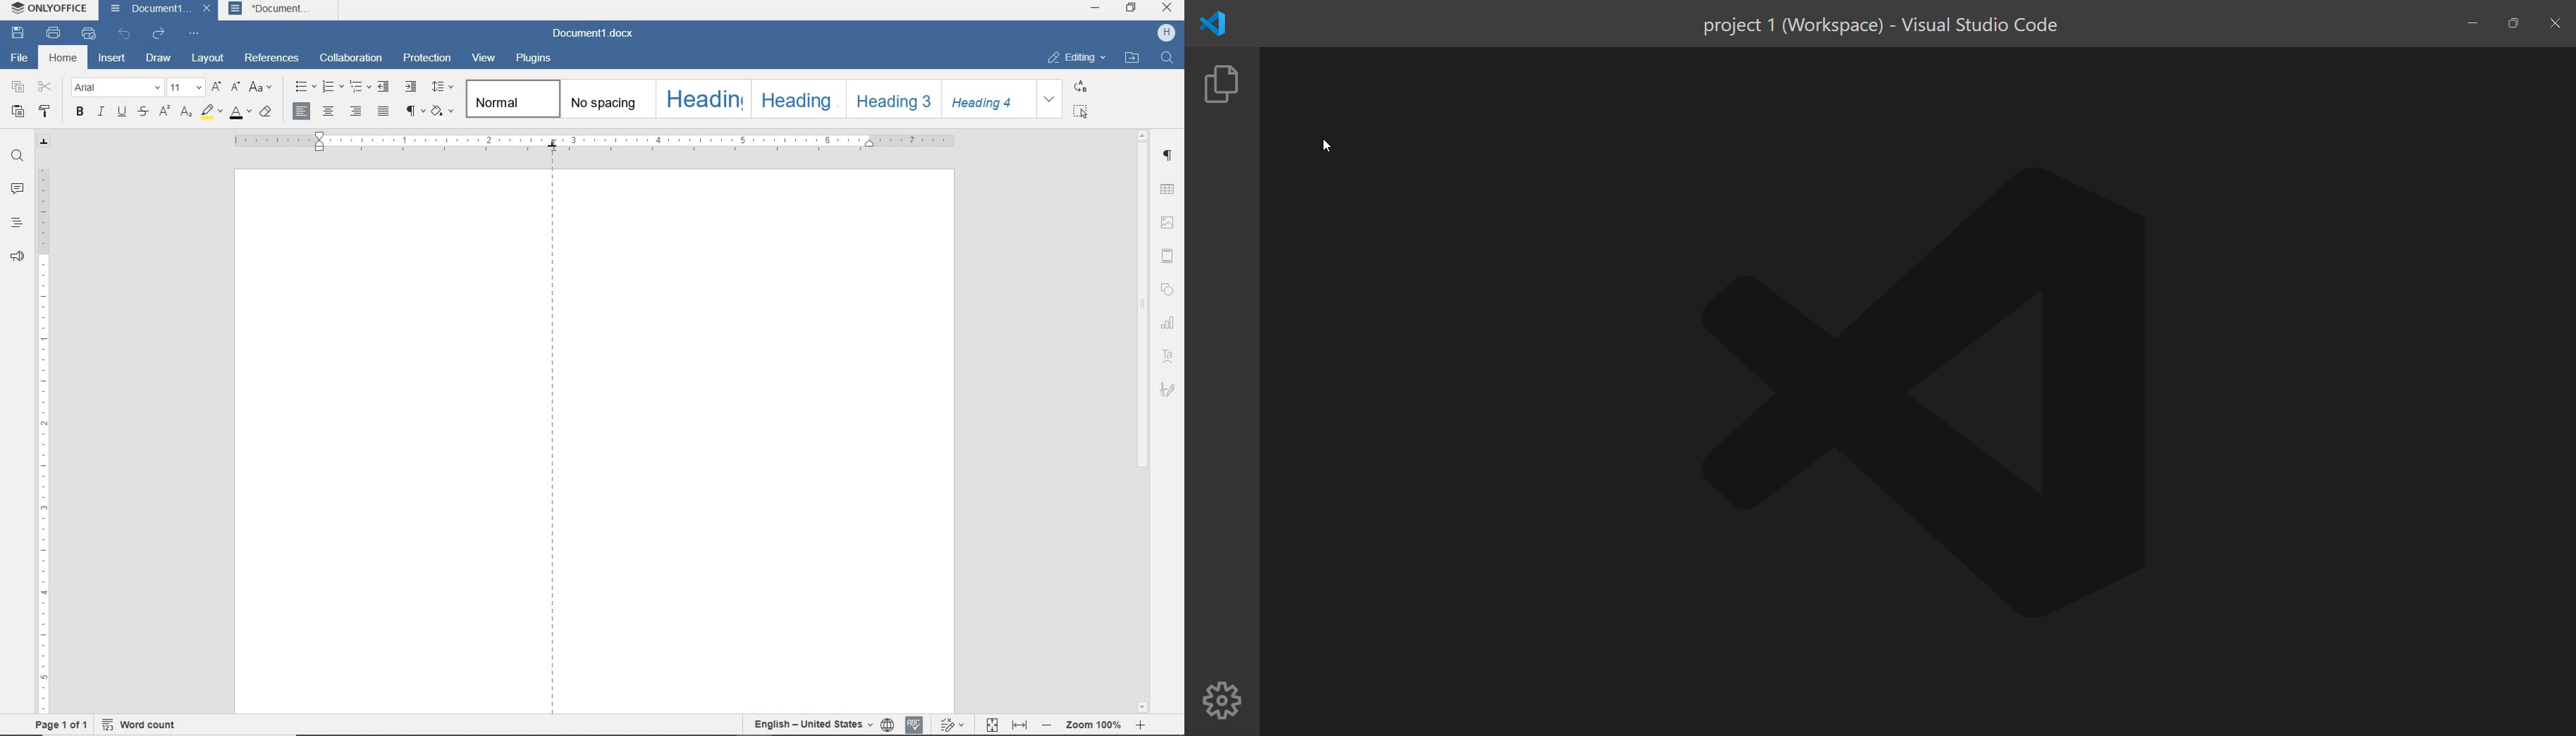 The image size is (2576, 756). I want to click on UNDO, so click(125, 35).